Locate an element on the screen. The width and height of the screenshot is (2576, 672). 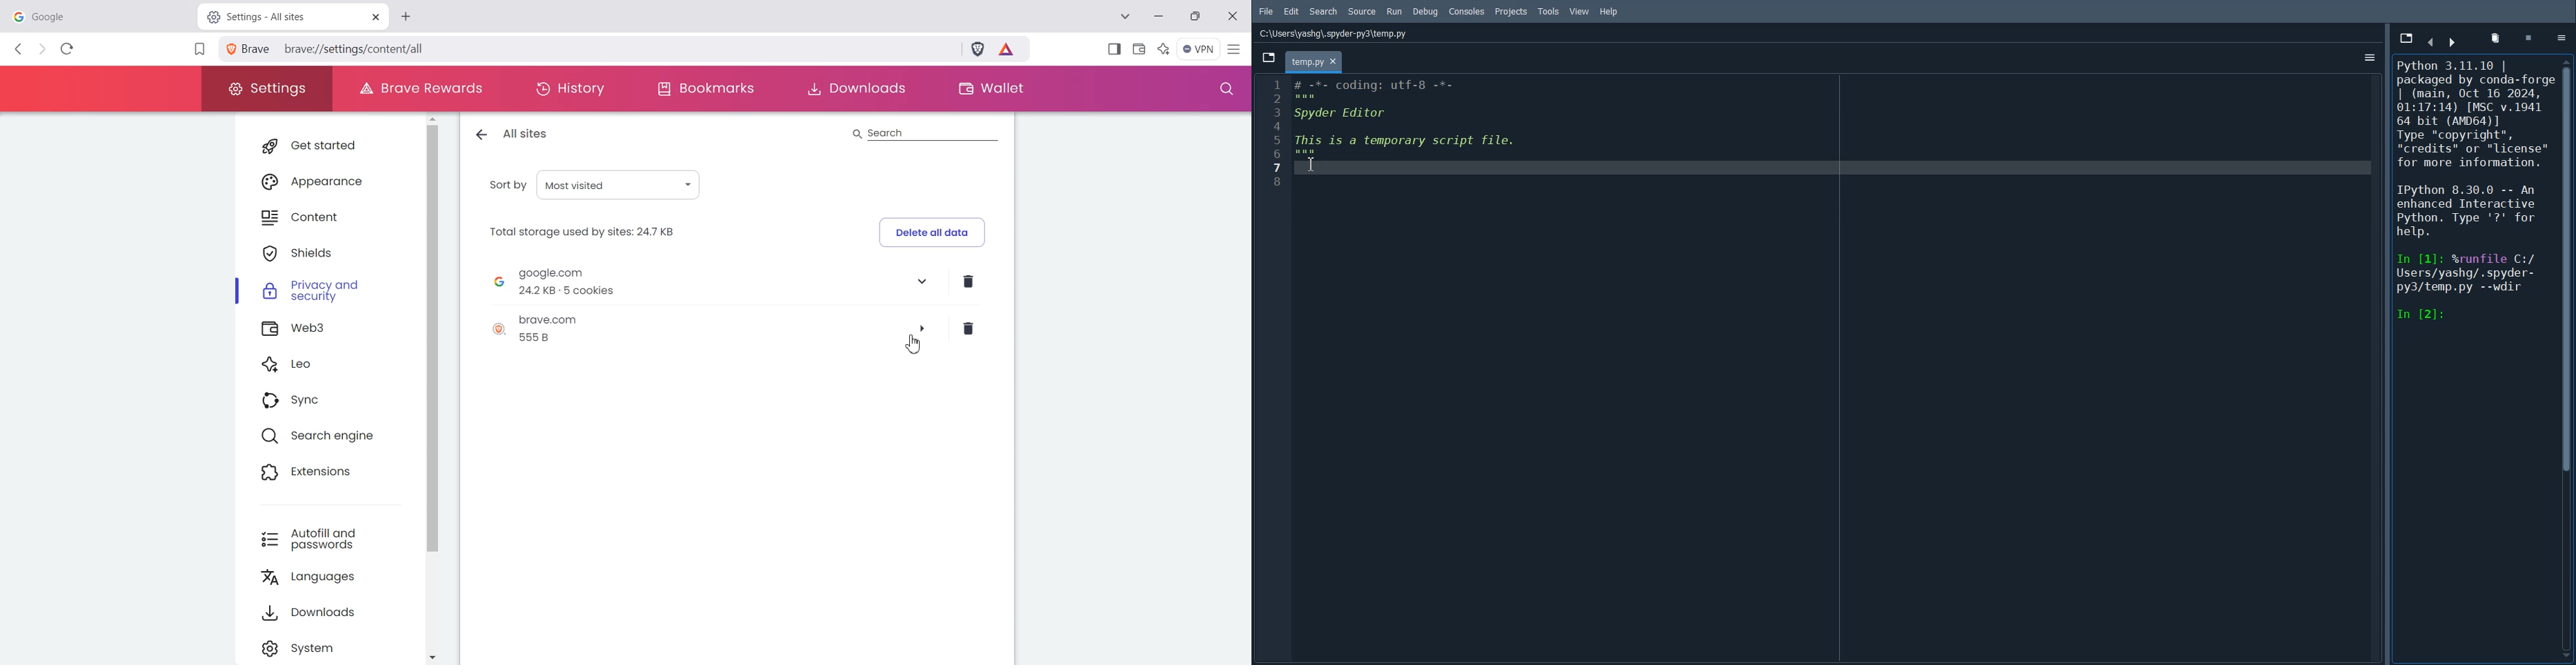
Sync is located at coordinates (320, 402).